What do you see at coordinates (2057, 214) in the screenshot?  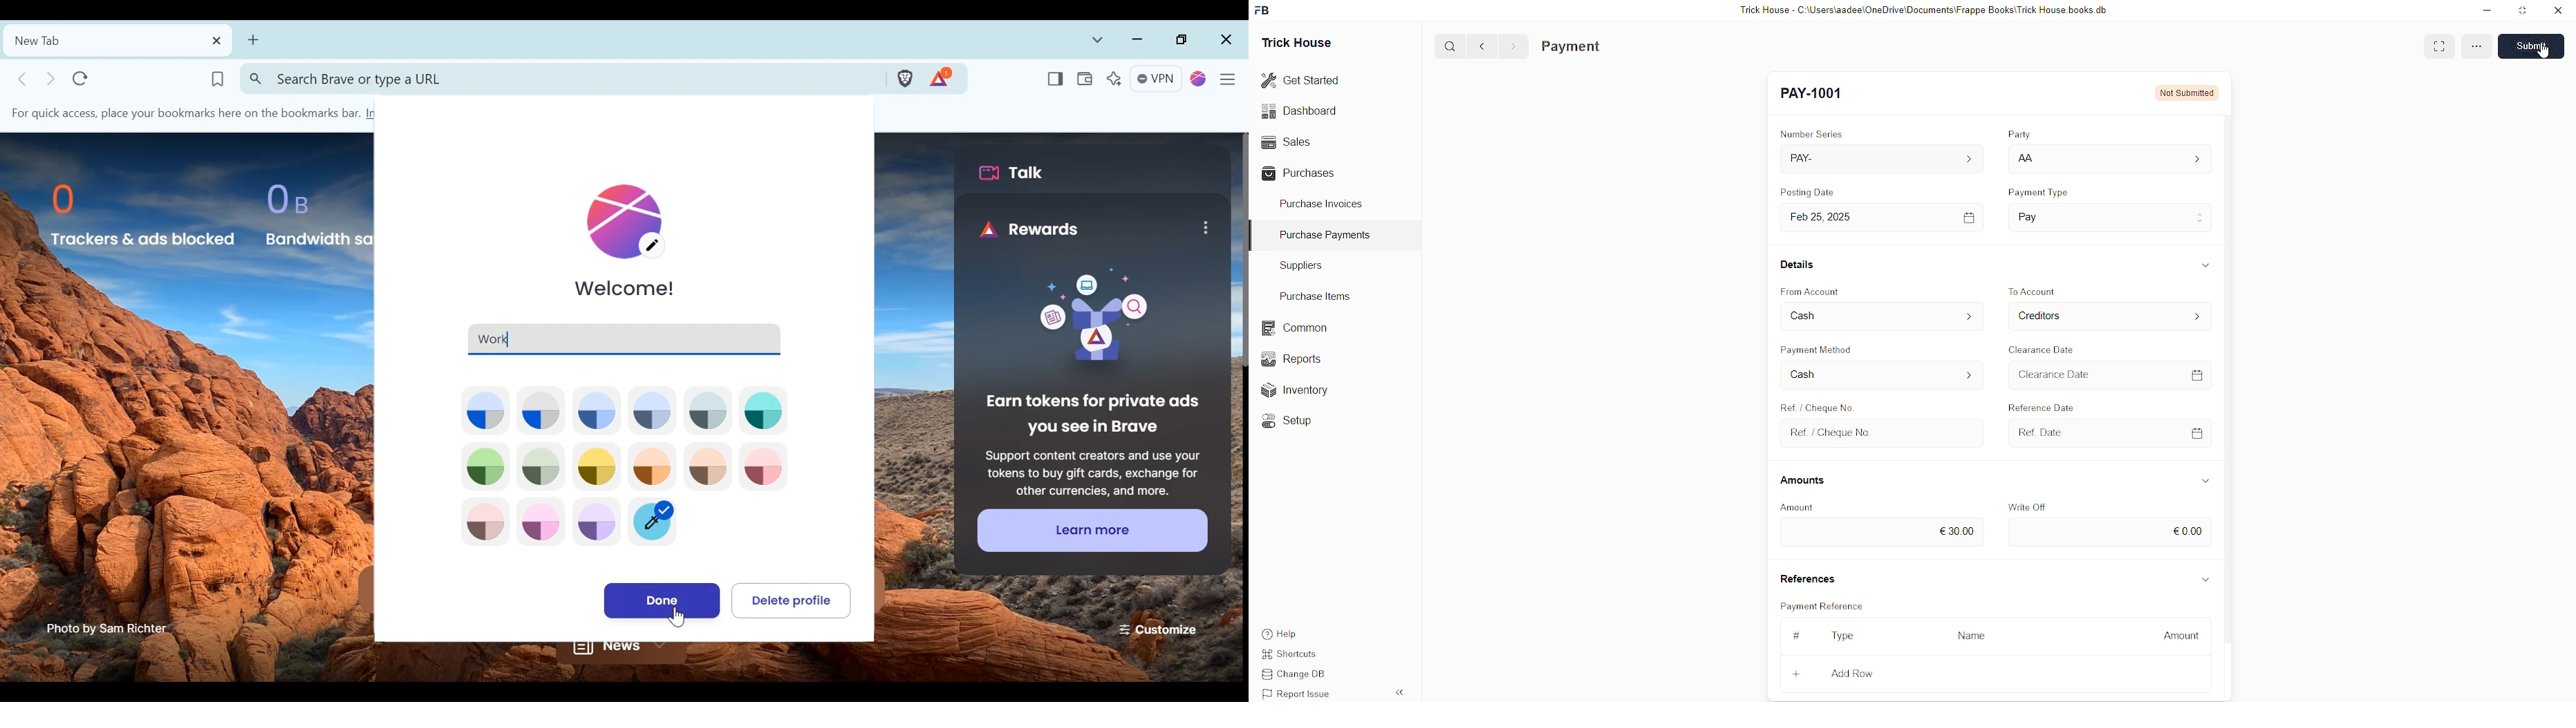 I see `Pay` at bounding box center [2057, 214].